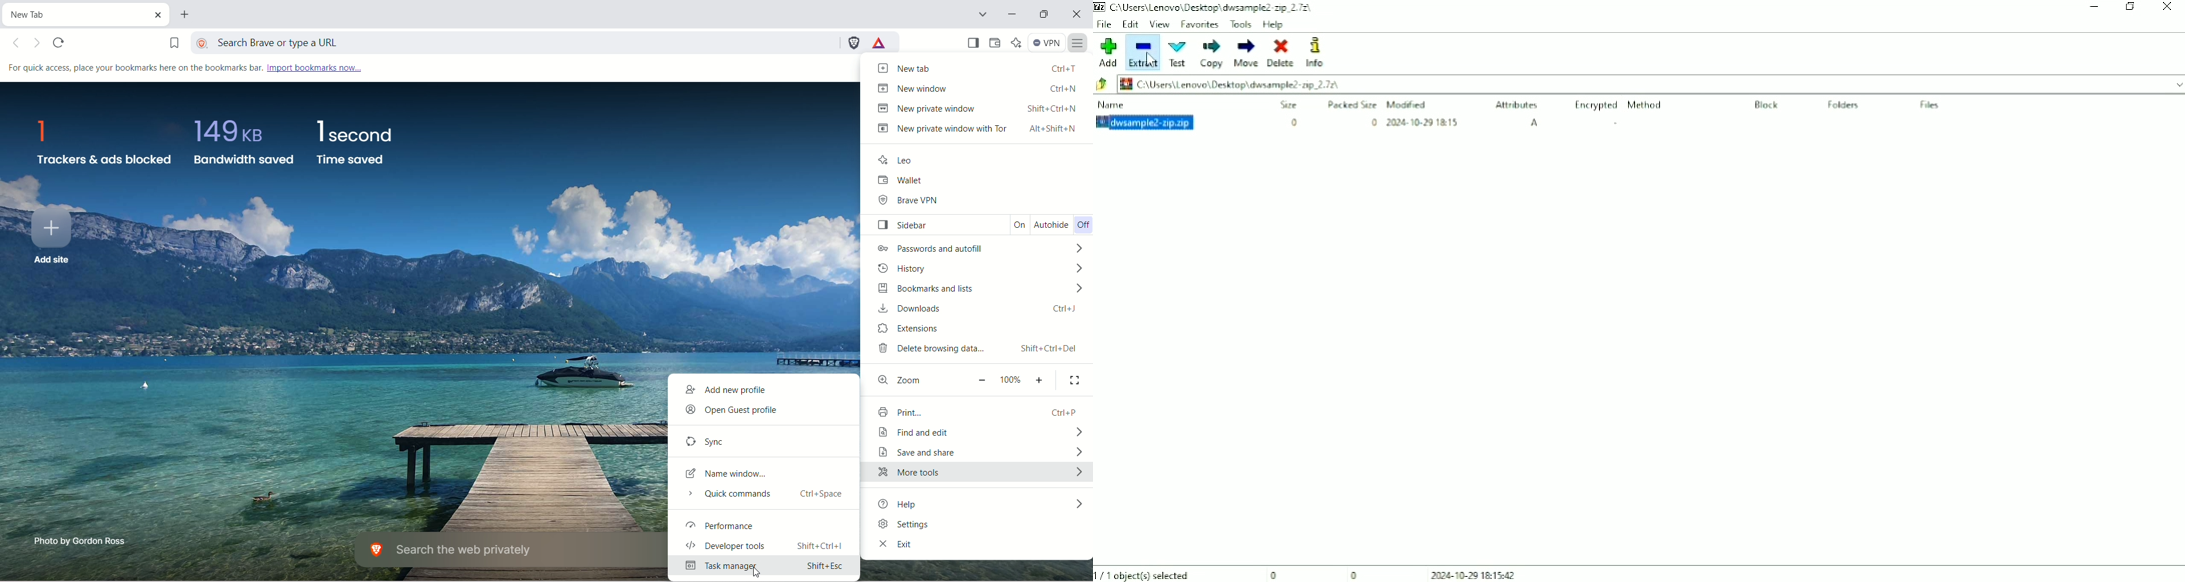 The height and width of the screenshot is (588, 2212). I want to click on help, so click(982, 505).